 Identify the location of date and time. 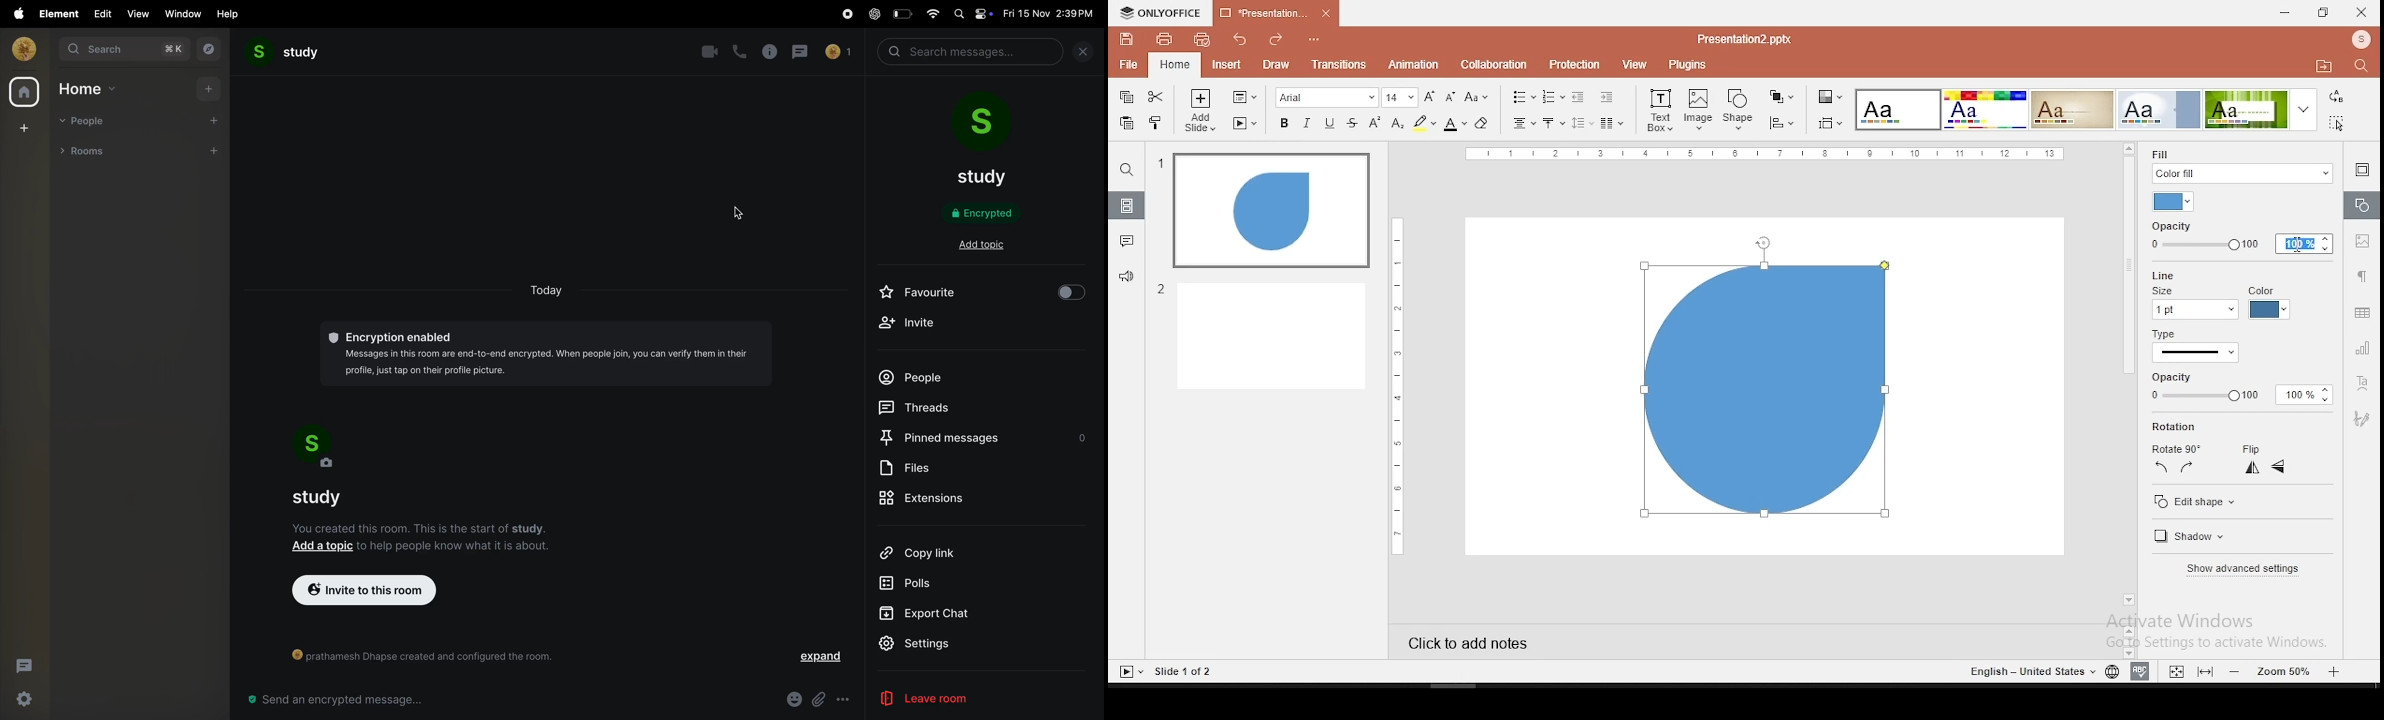
(1051, 14).